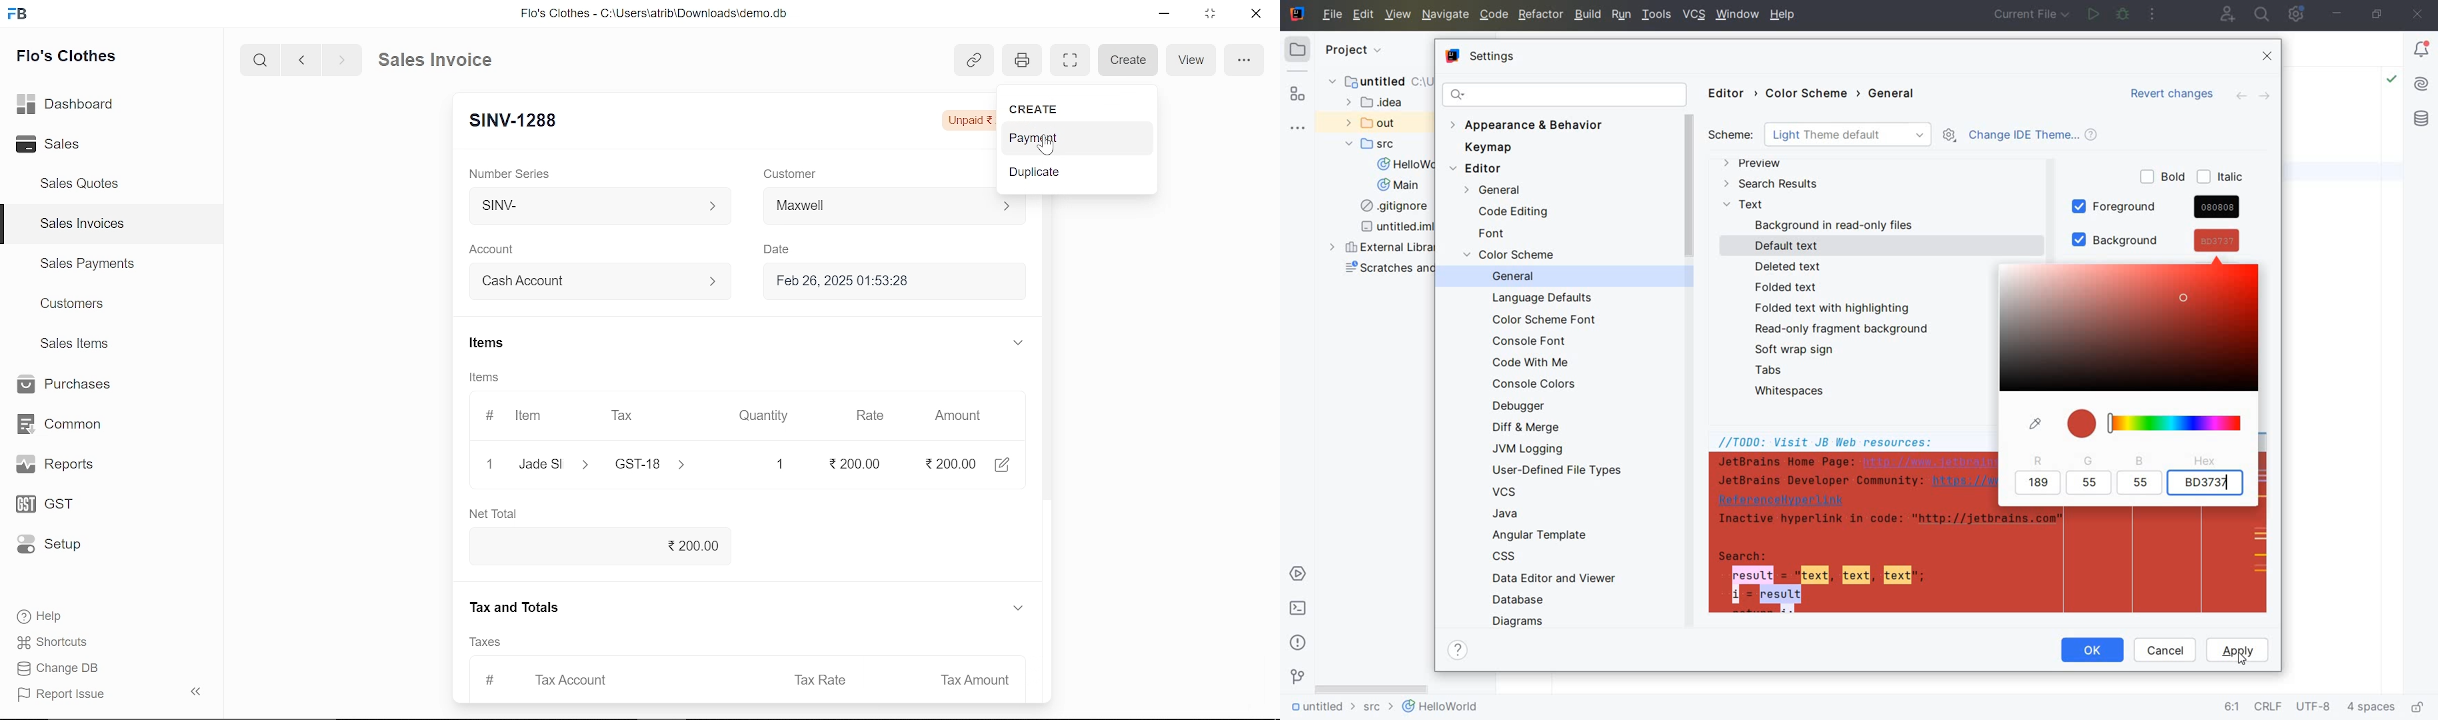 This screenshot has height=728, width=2464. I want to click on Common, so click(62, 424).